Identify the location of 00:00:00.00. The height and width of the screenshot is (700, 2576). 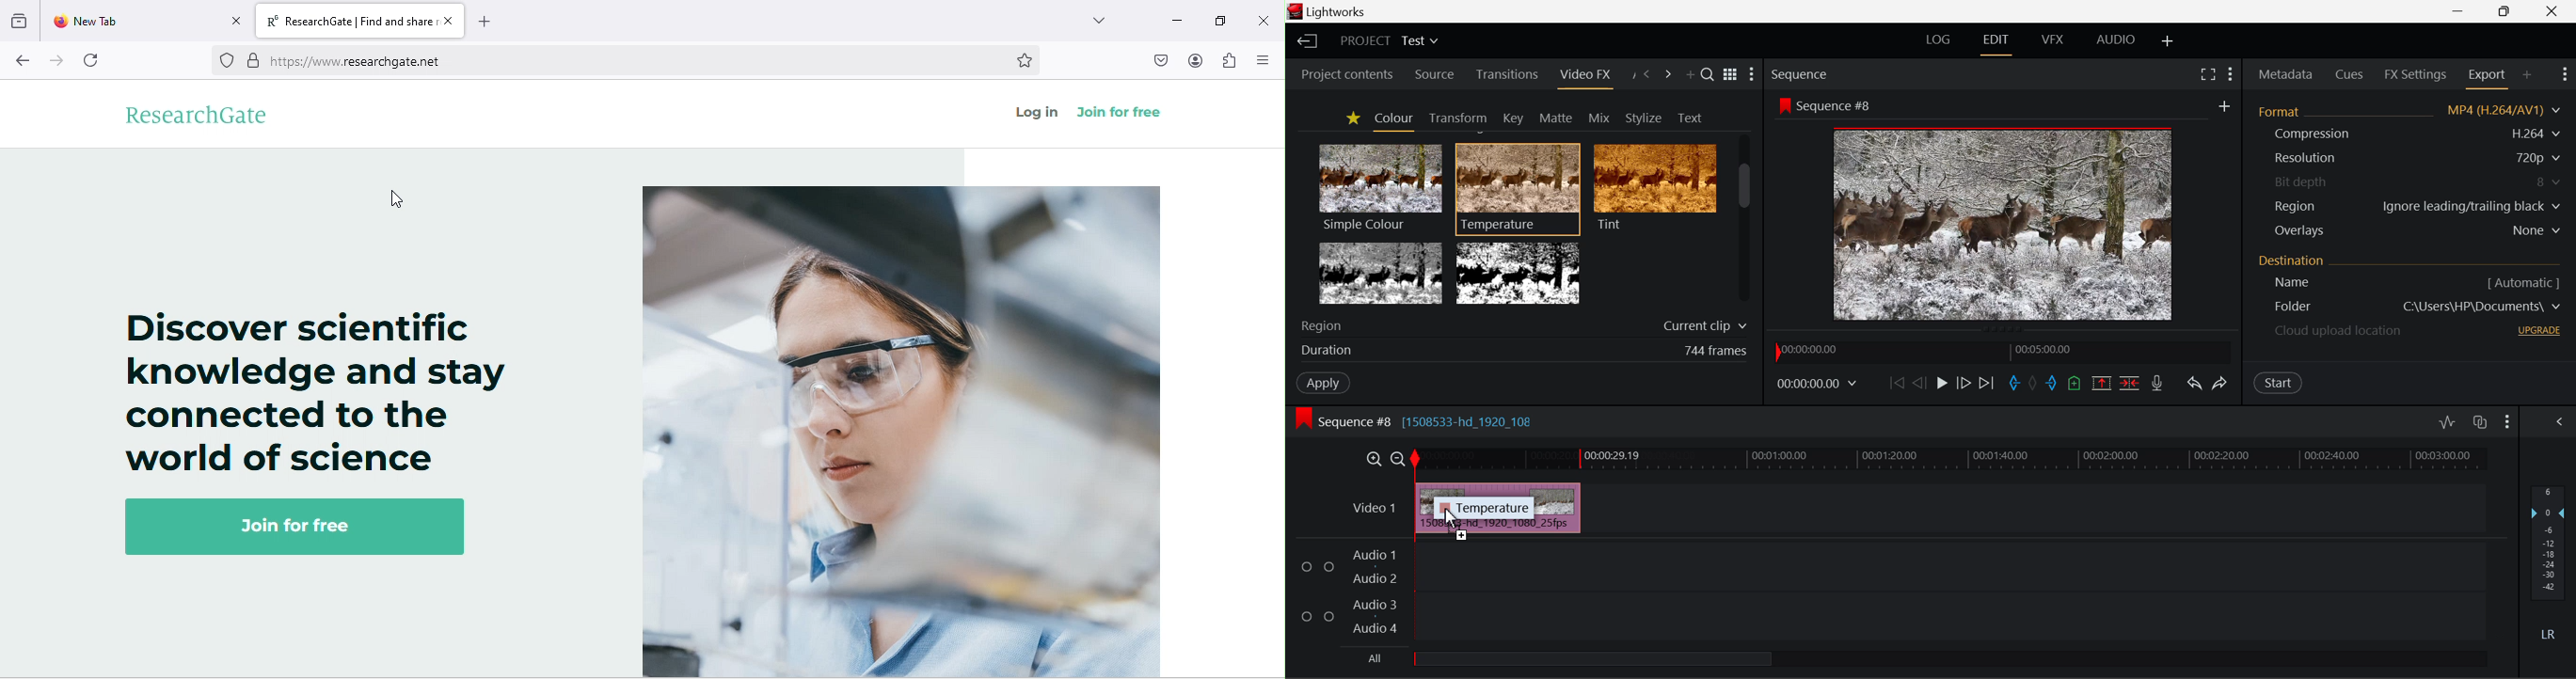
(1812, 350).